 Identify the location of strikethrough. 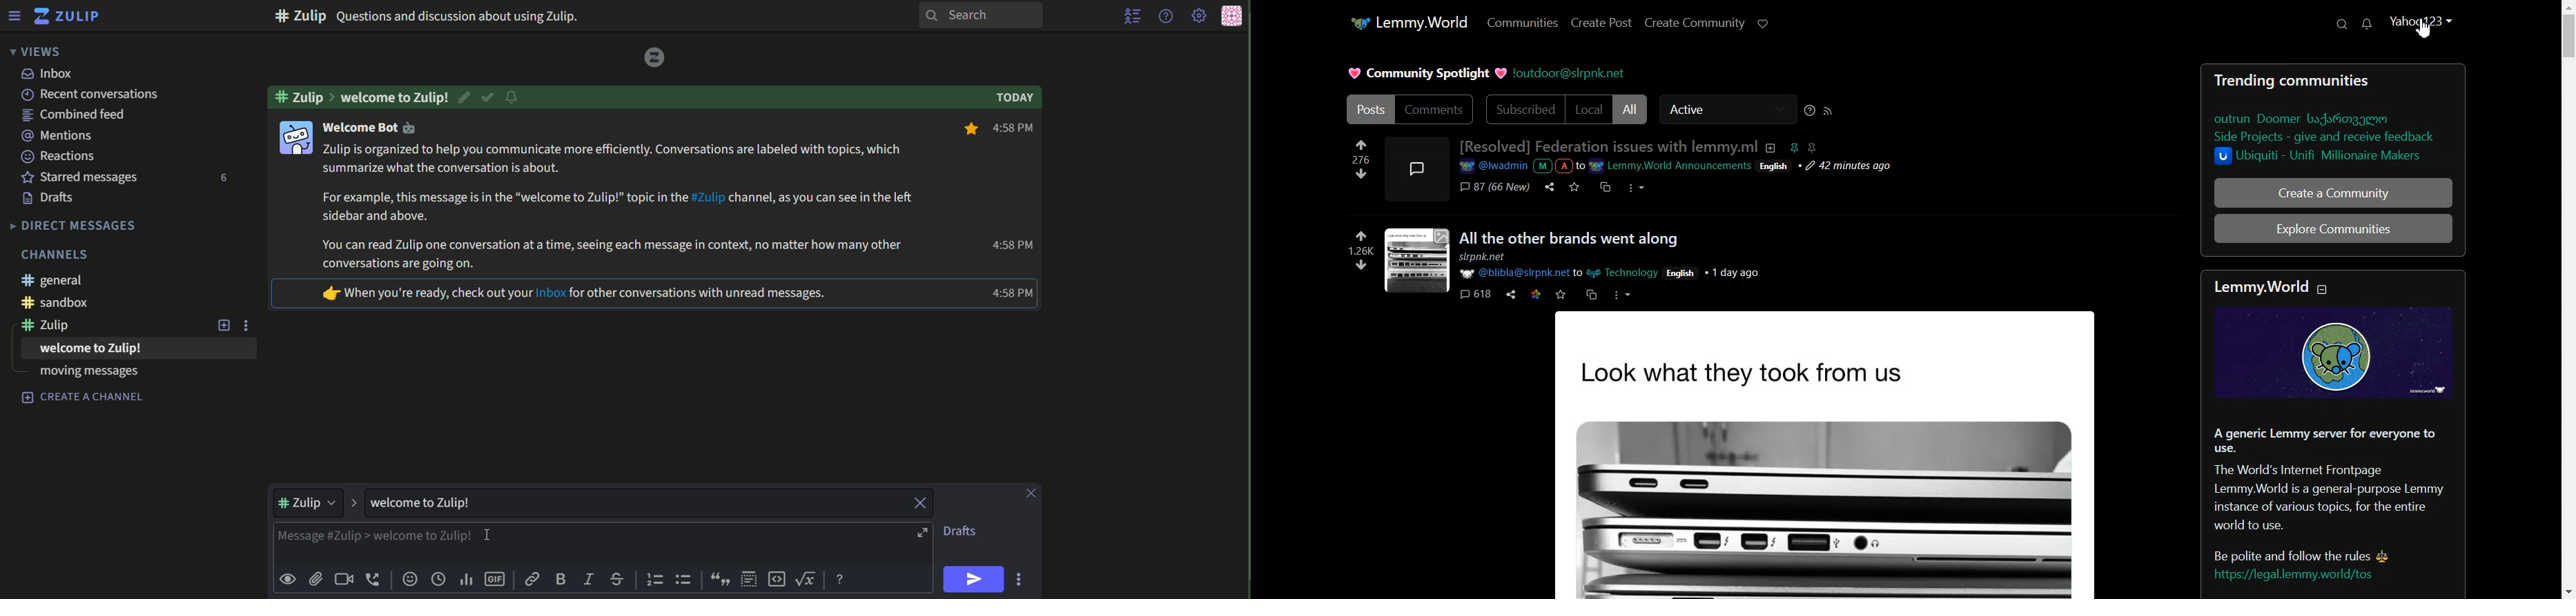
(618, 578).